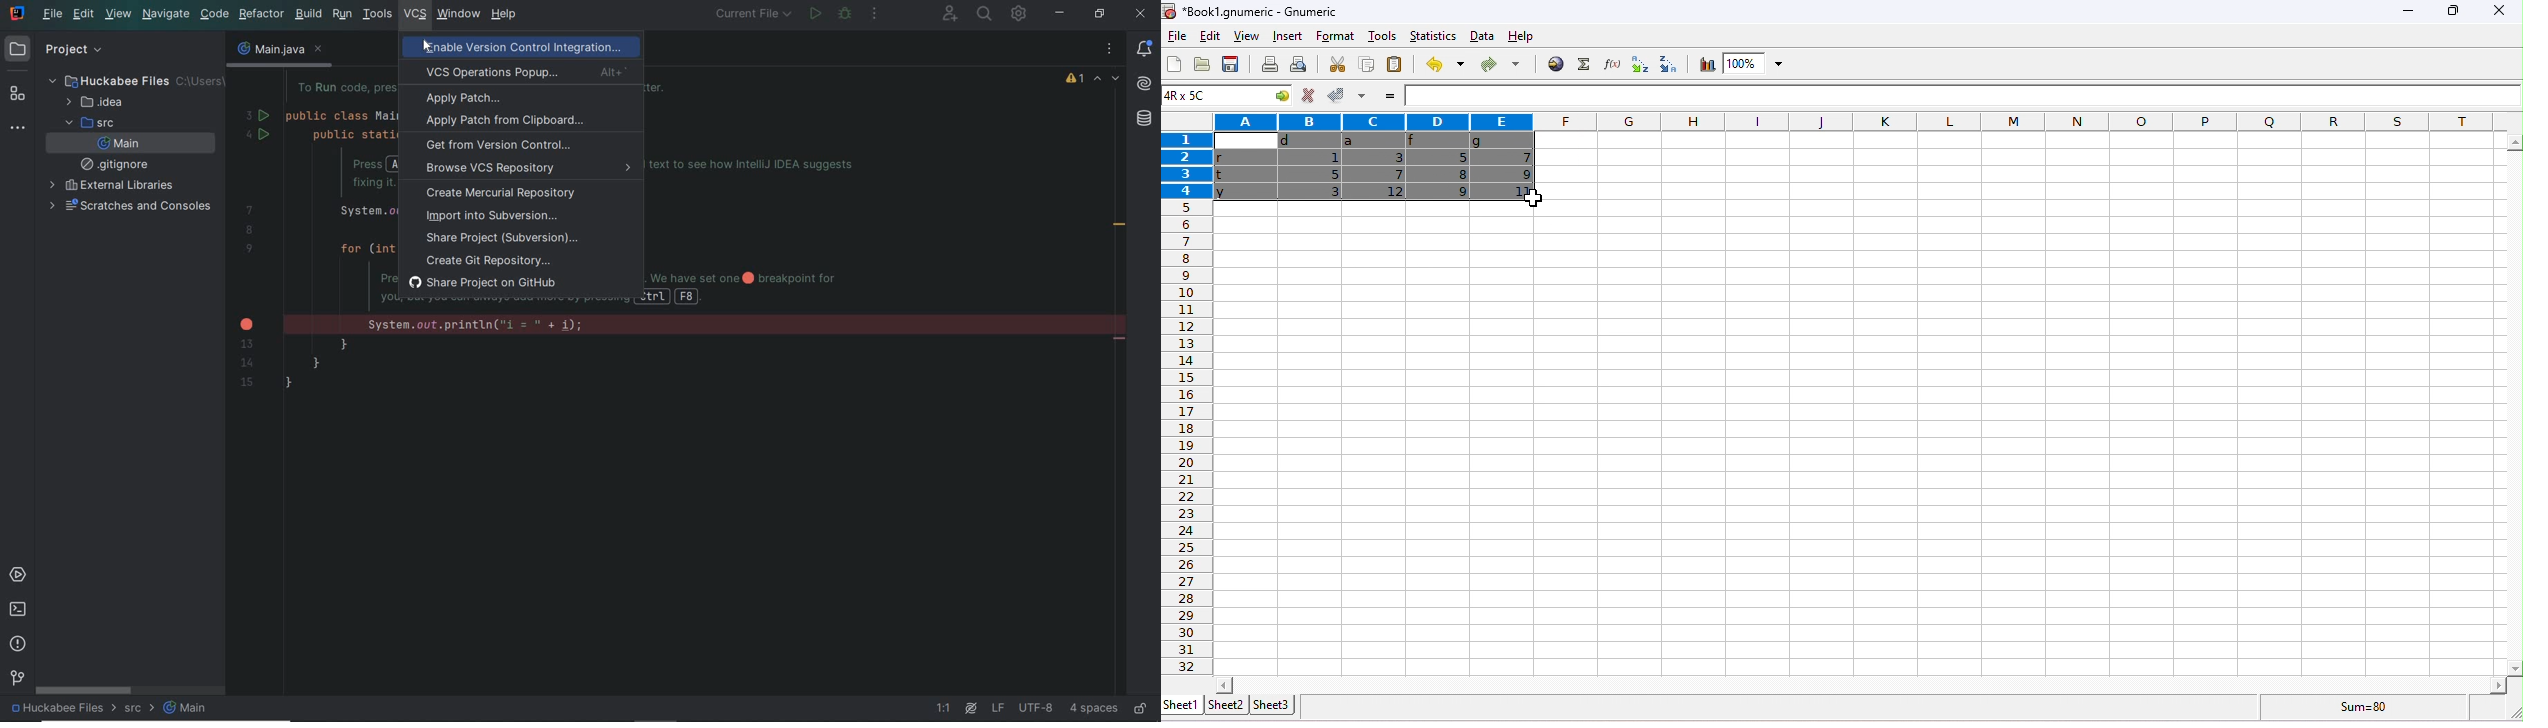  Describe the element at coordinates (1286, 36) in the screenshot. I see `insert` at that location.